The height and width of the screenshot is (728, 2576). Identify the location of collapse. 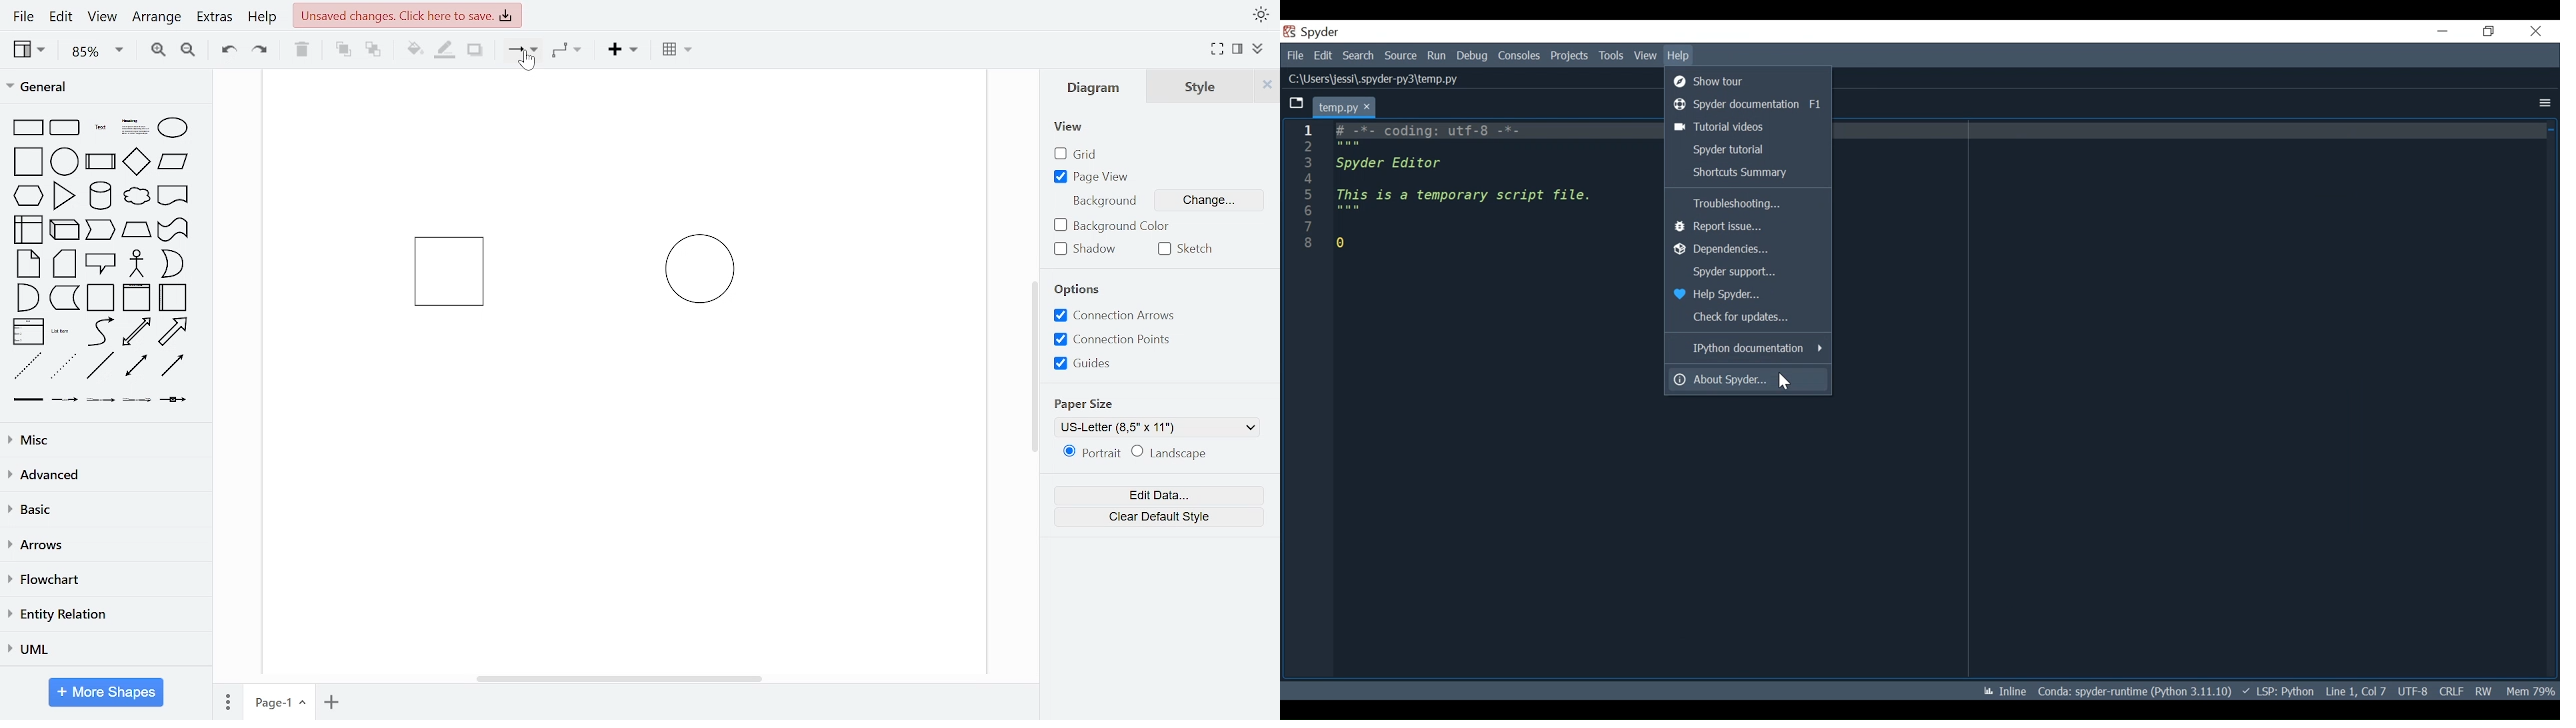
(1260, 50).